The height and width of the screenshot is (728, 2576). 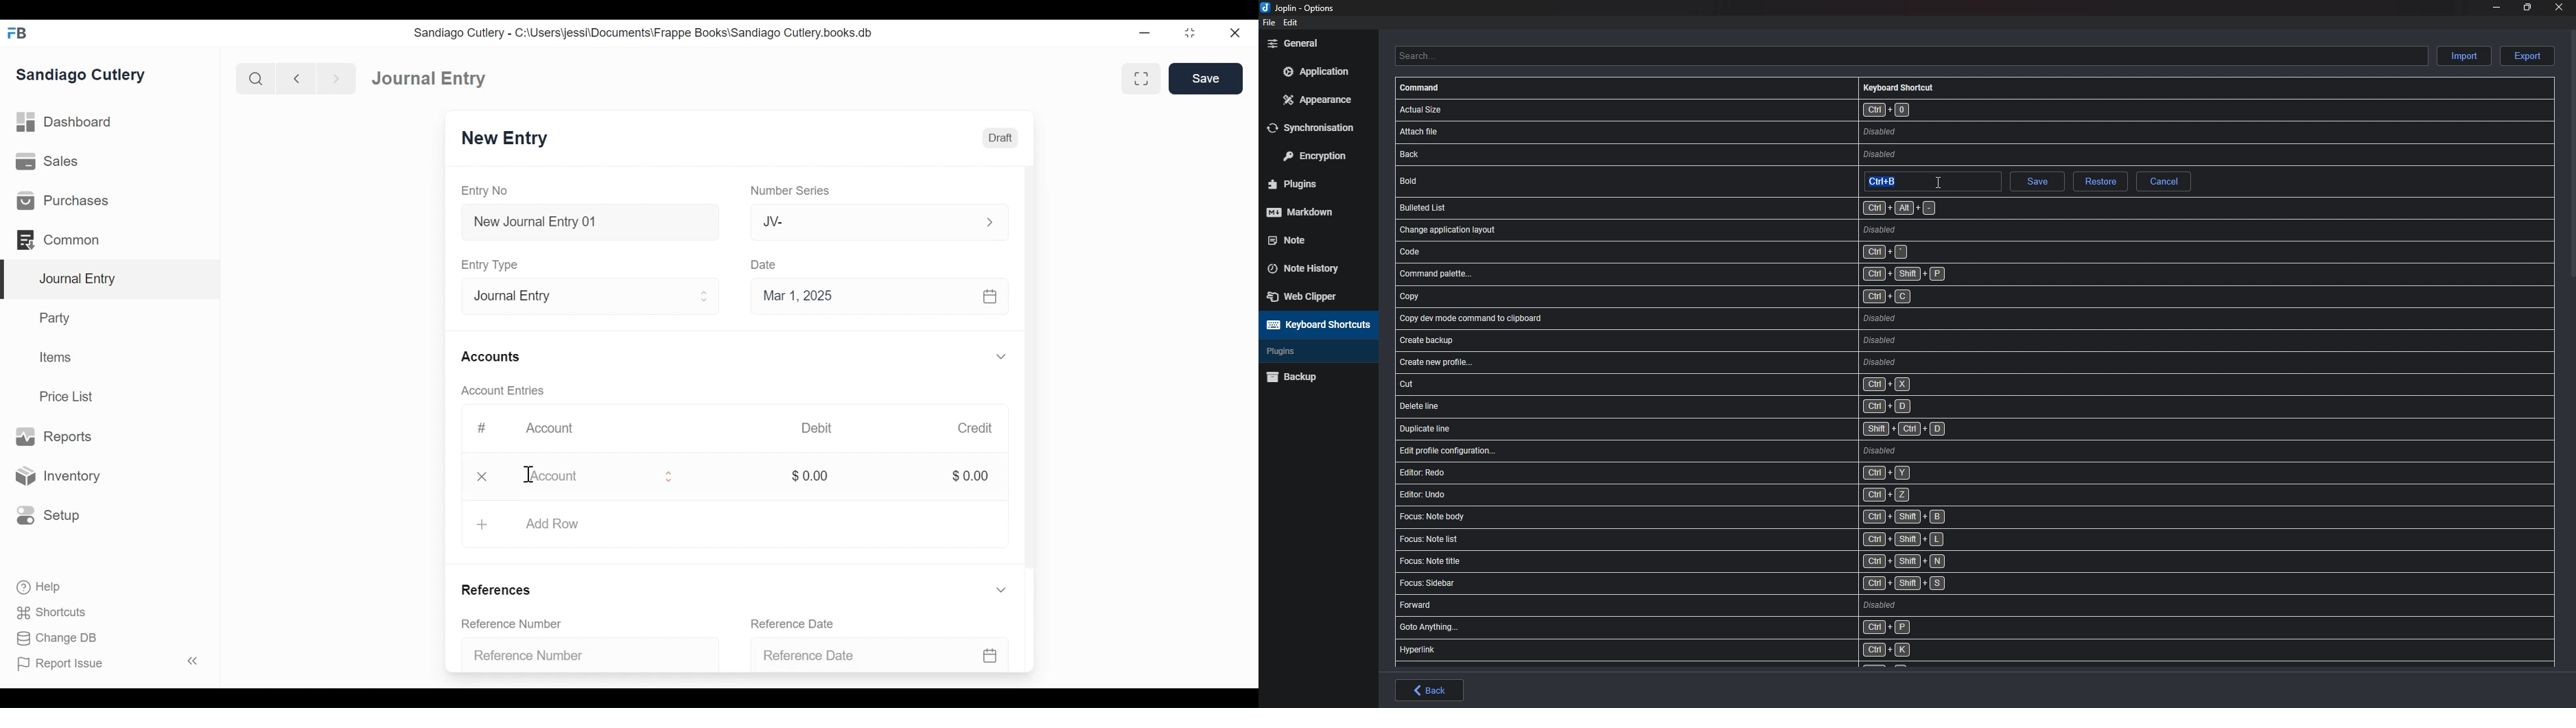 What do you see at coordinates (51, 639) in the screenshot?
I see `Change DB` at bounding box center [51, 639].